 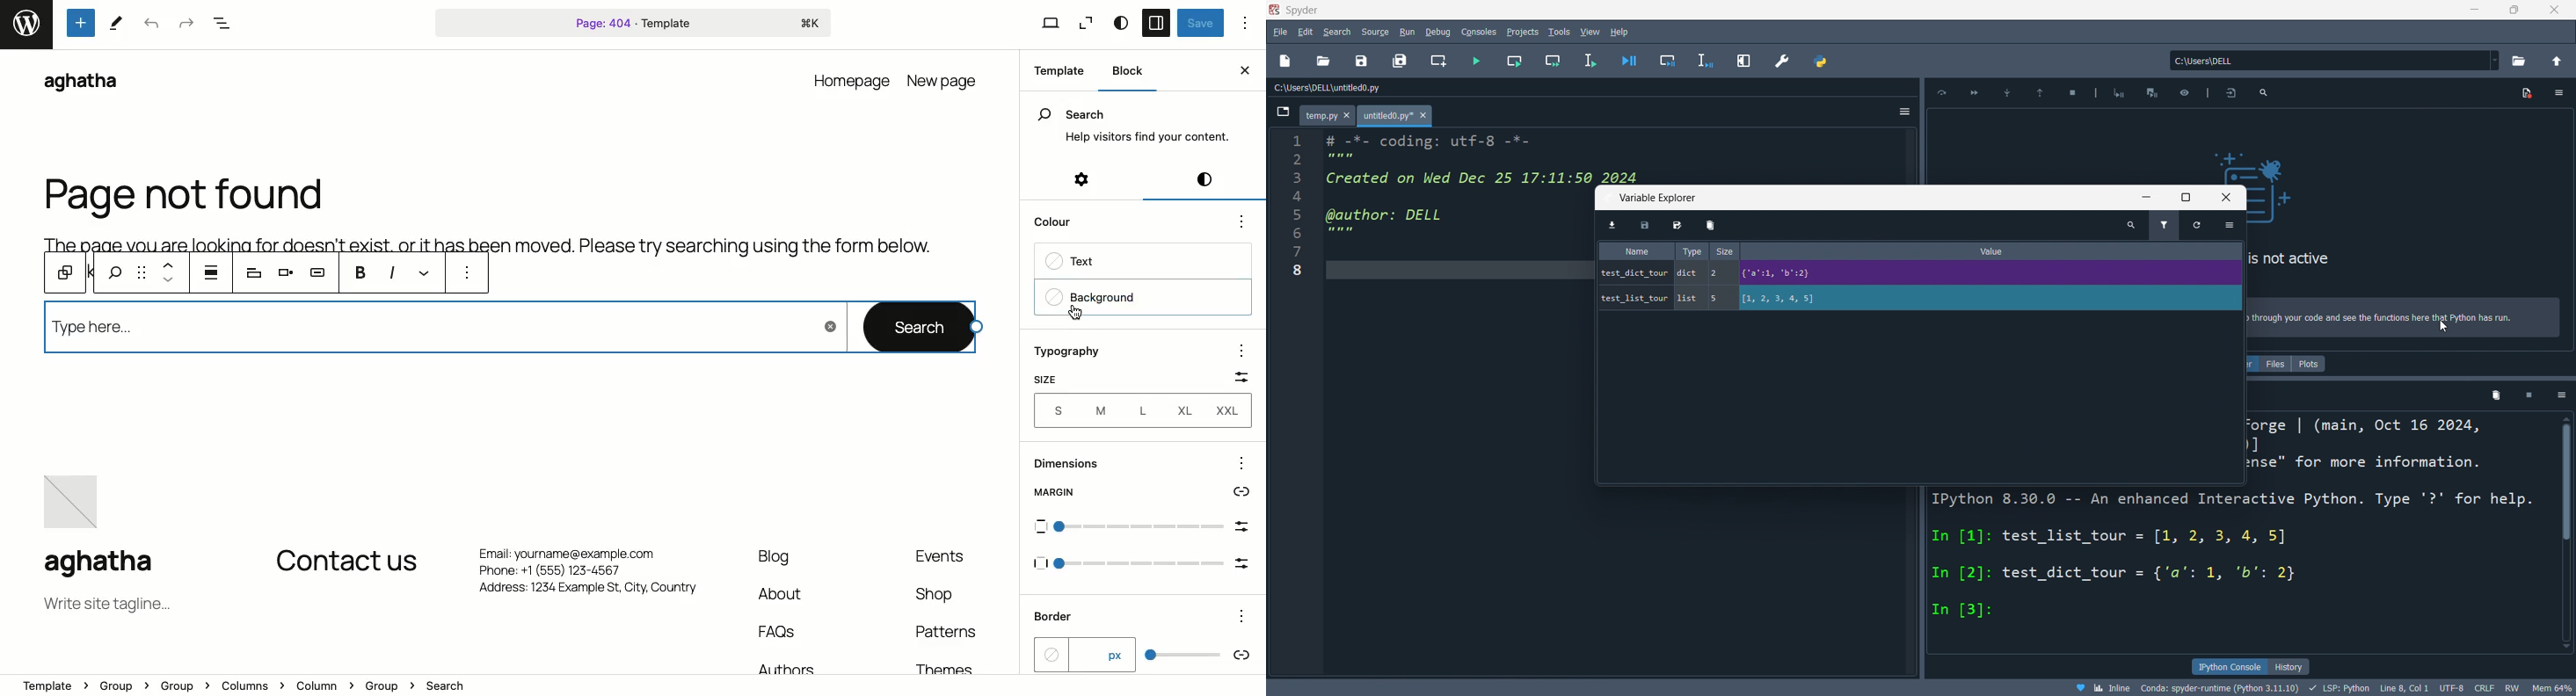 What do you see at coordinates (2311, 364) in the screenshot?
I see `plots` at bounding box center [2311, 364].